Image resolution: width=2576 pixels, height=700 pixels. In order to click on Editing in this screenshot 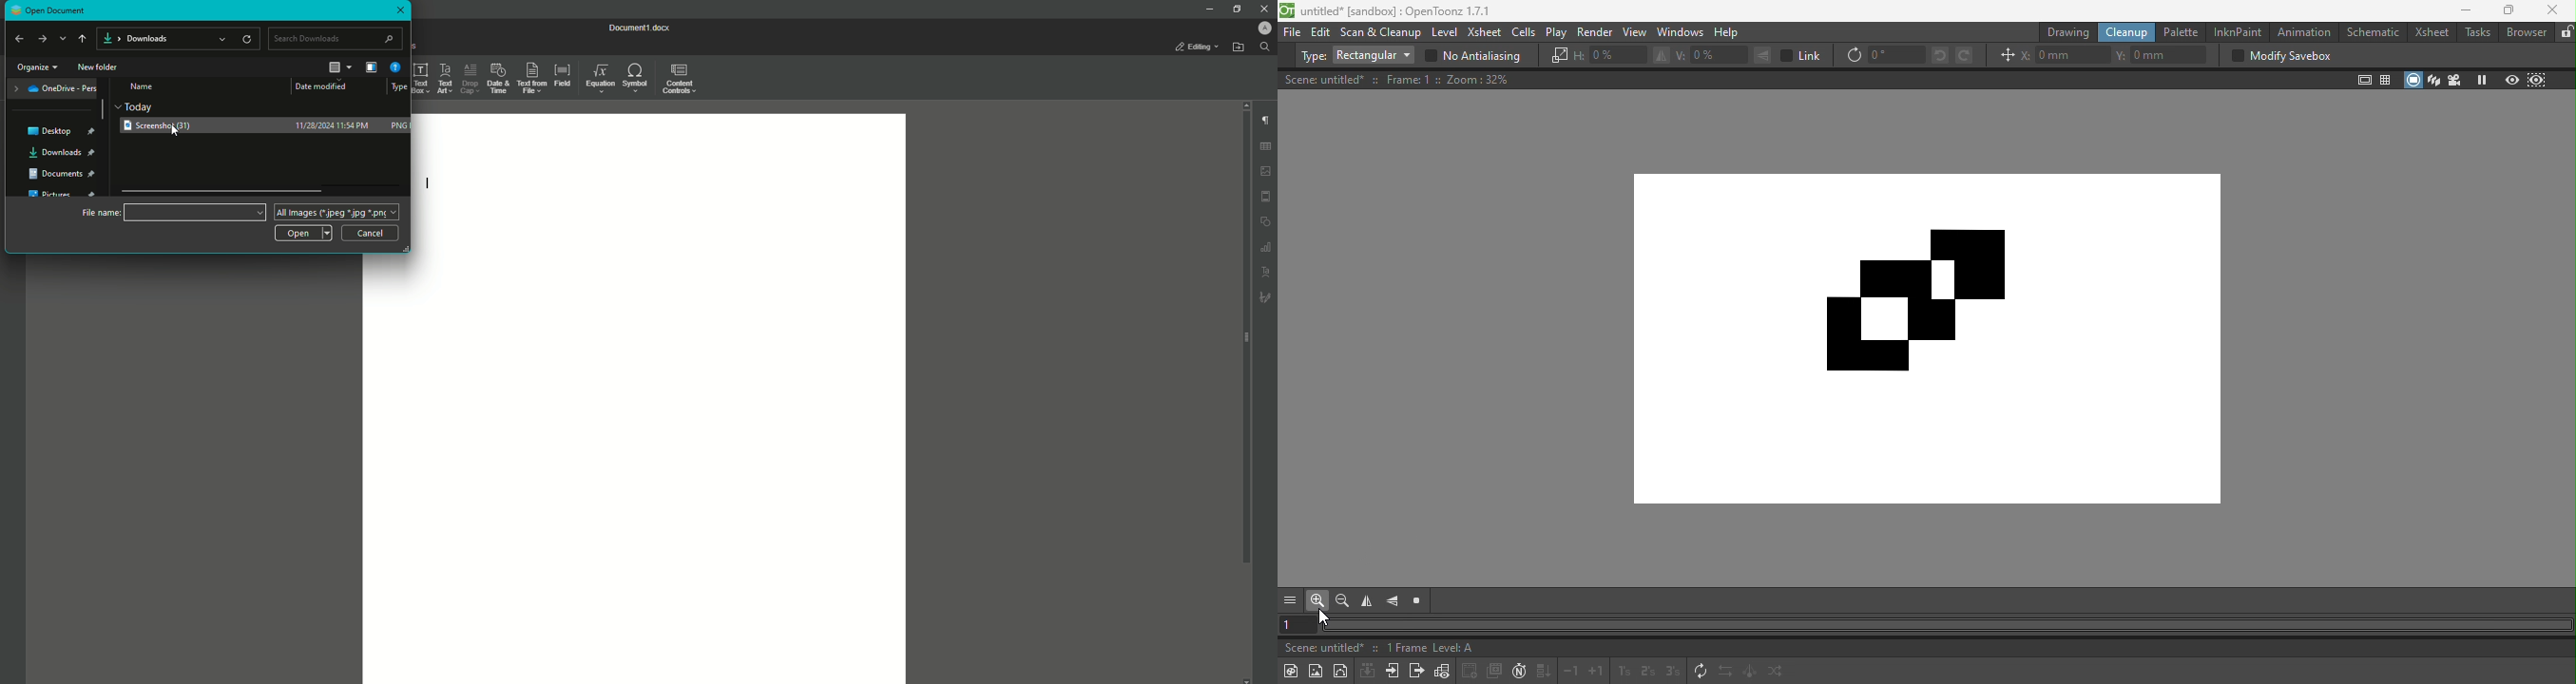, I will do `click(1192, 47)`.